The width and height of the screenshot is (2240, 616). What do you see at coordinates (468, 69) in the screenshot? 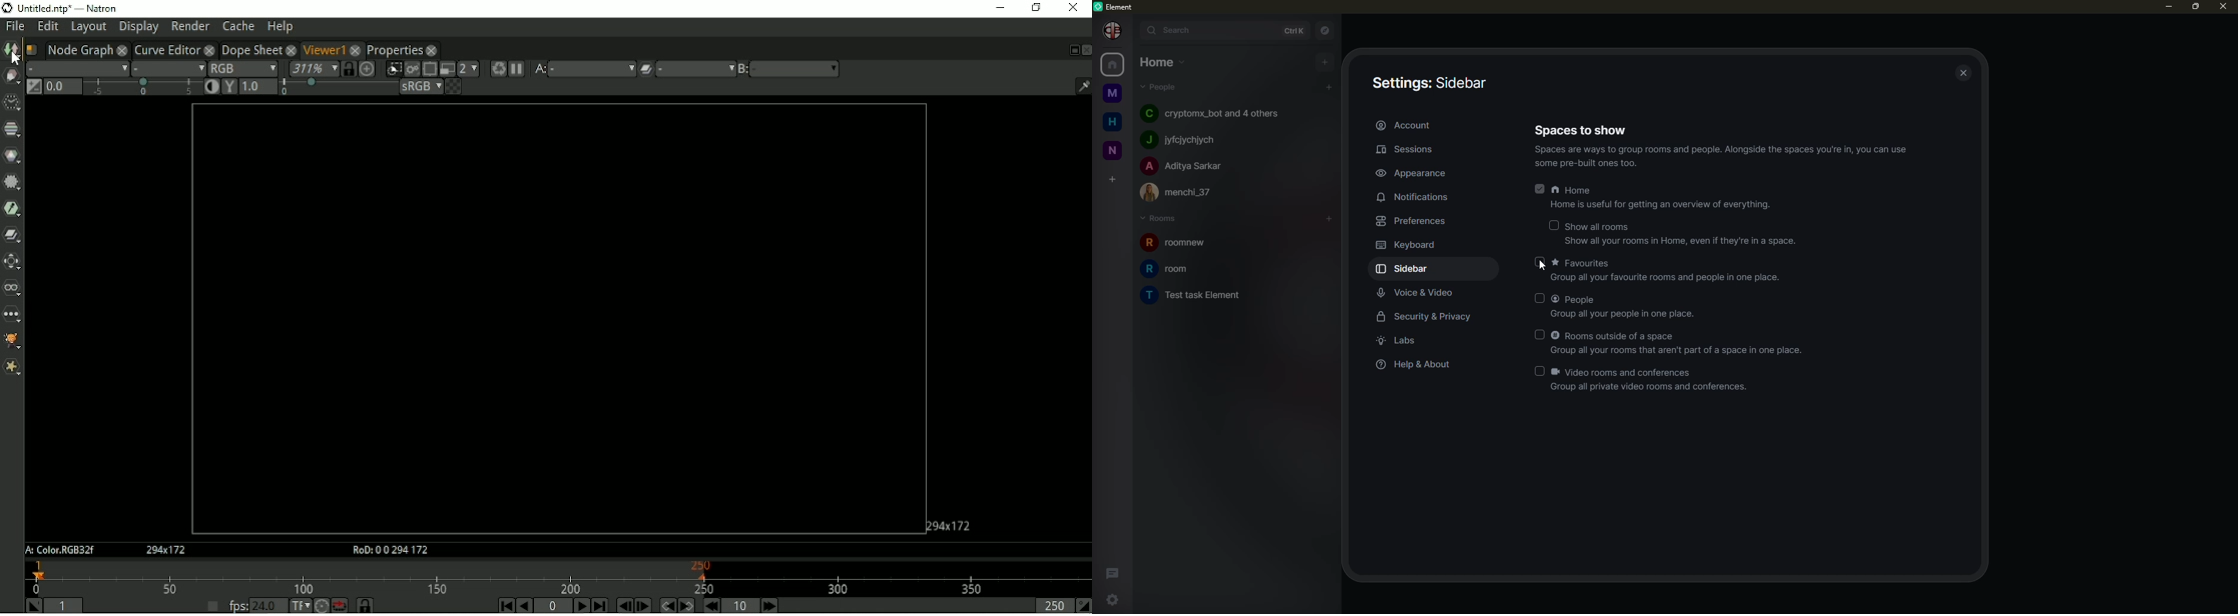
I see `Scales down rendered image` at bounding box center [468, 69].